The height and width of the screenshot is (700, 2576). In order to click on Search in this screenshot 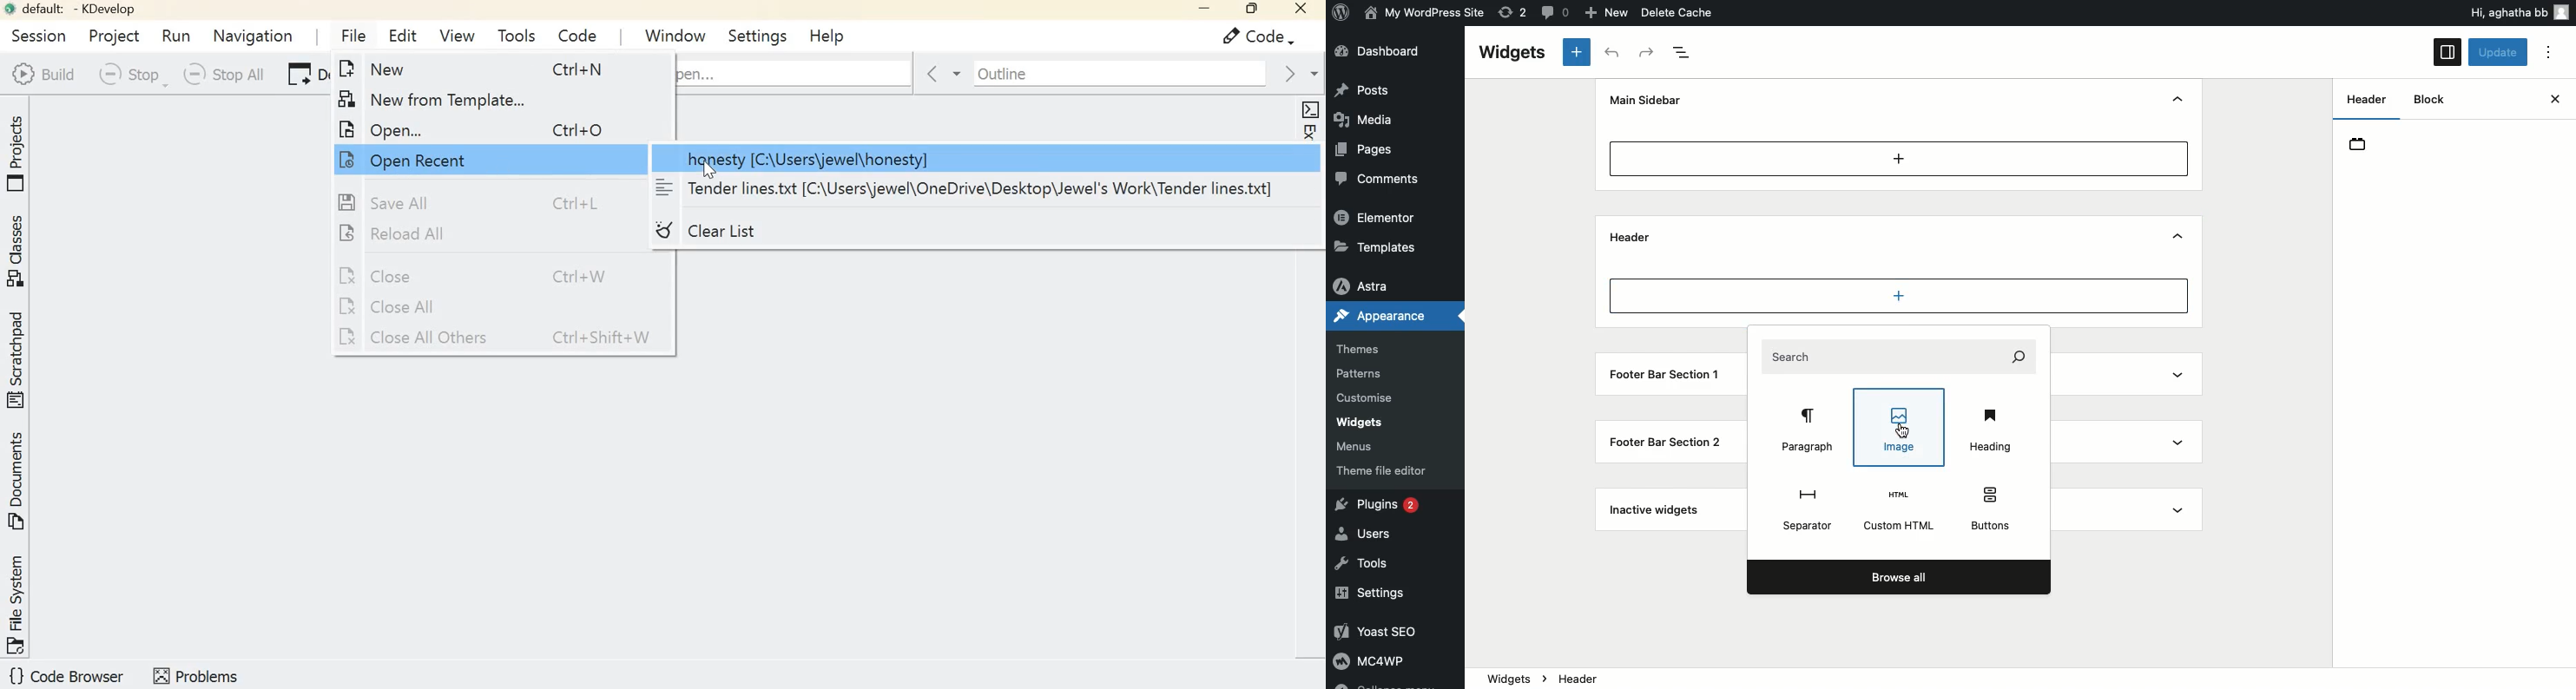, I will do `click(1897, 358)`.